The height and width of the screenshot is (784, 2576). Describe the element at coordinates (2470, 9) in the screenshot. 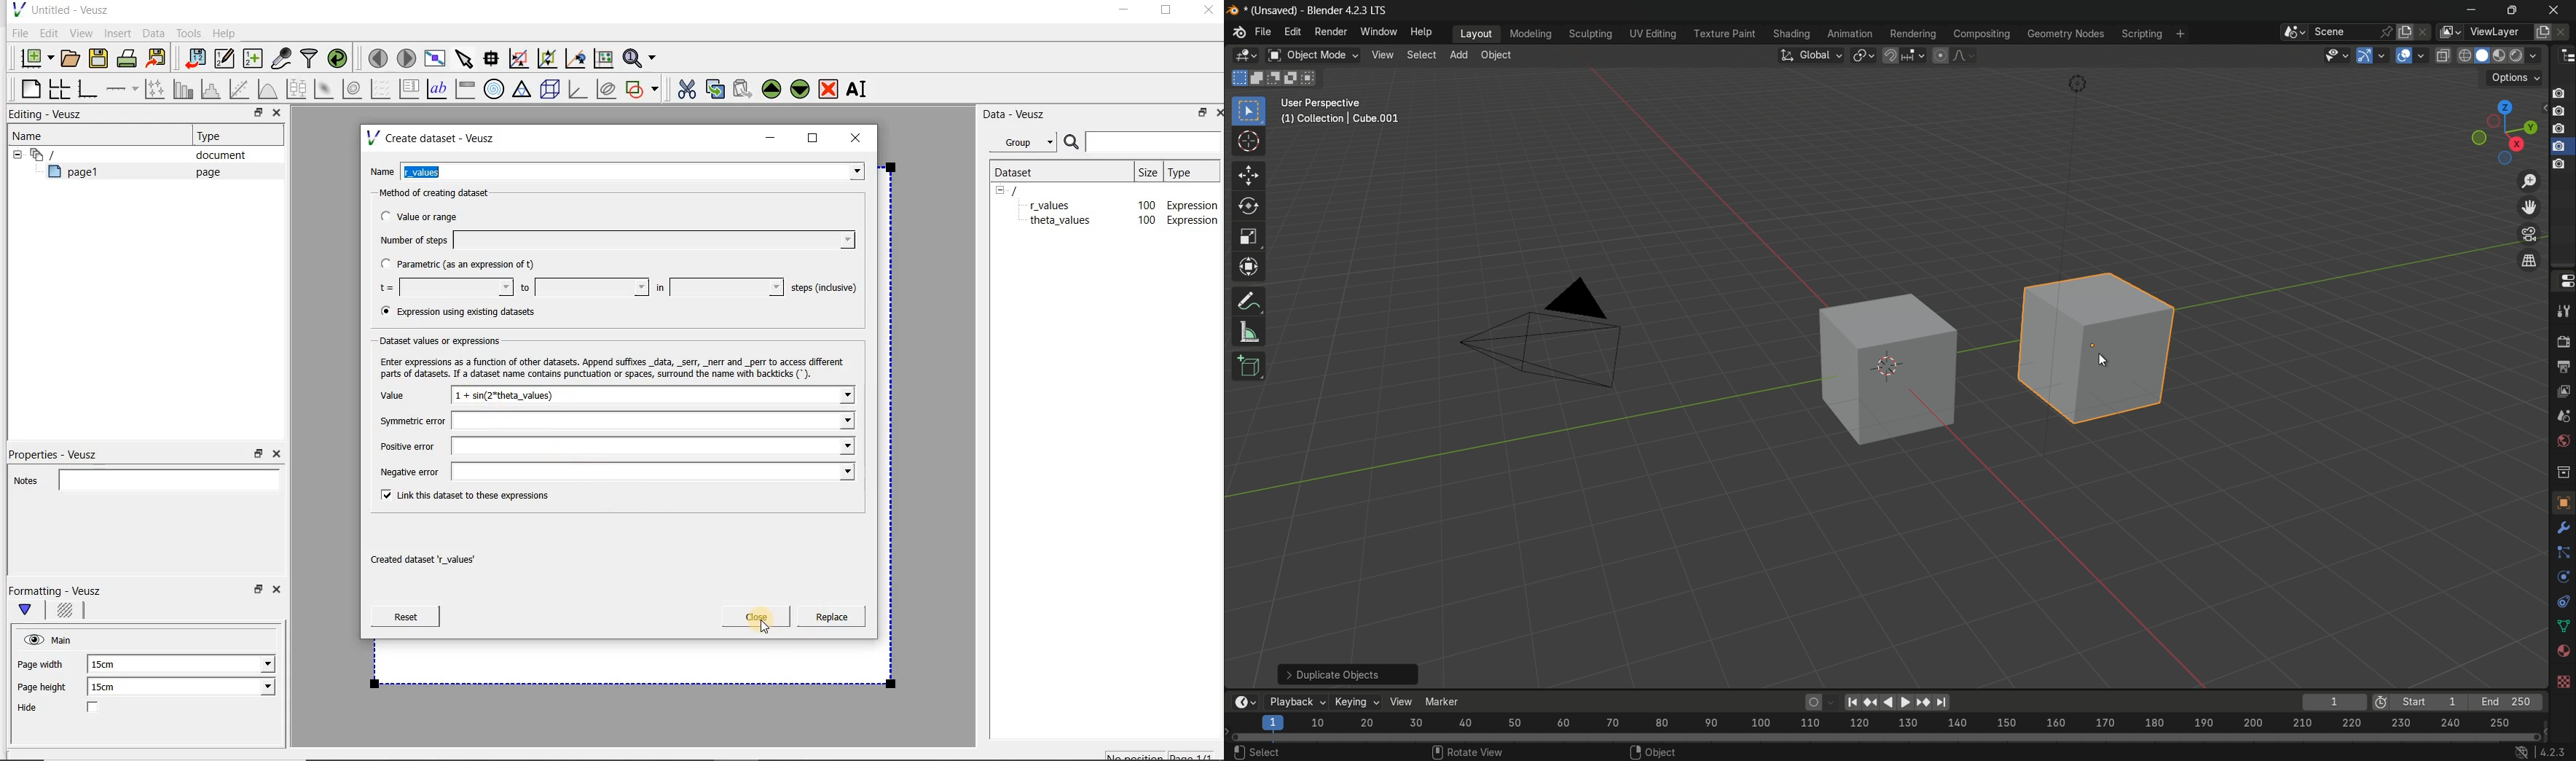

I see `minimize` at that location.